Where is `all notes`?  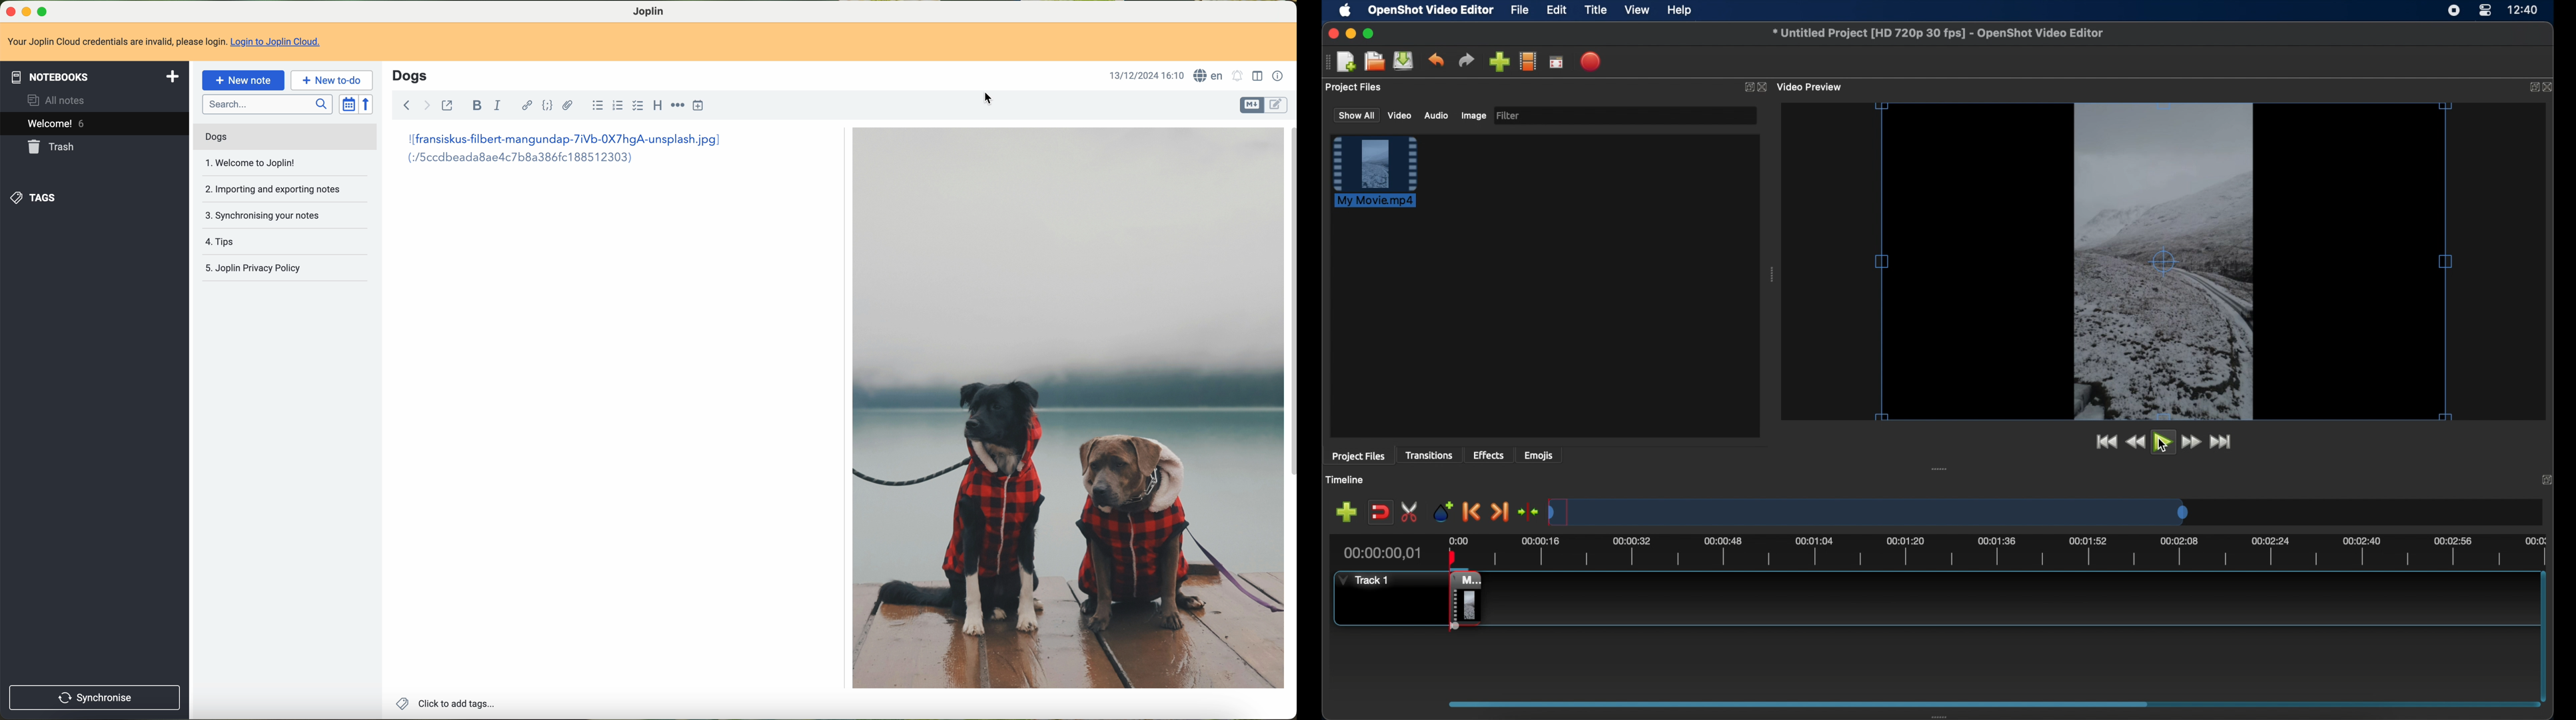 all notes is located at coordinates (58, 100).